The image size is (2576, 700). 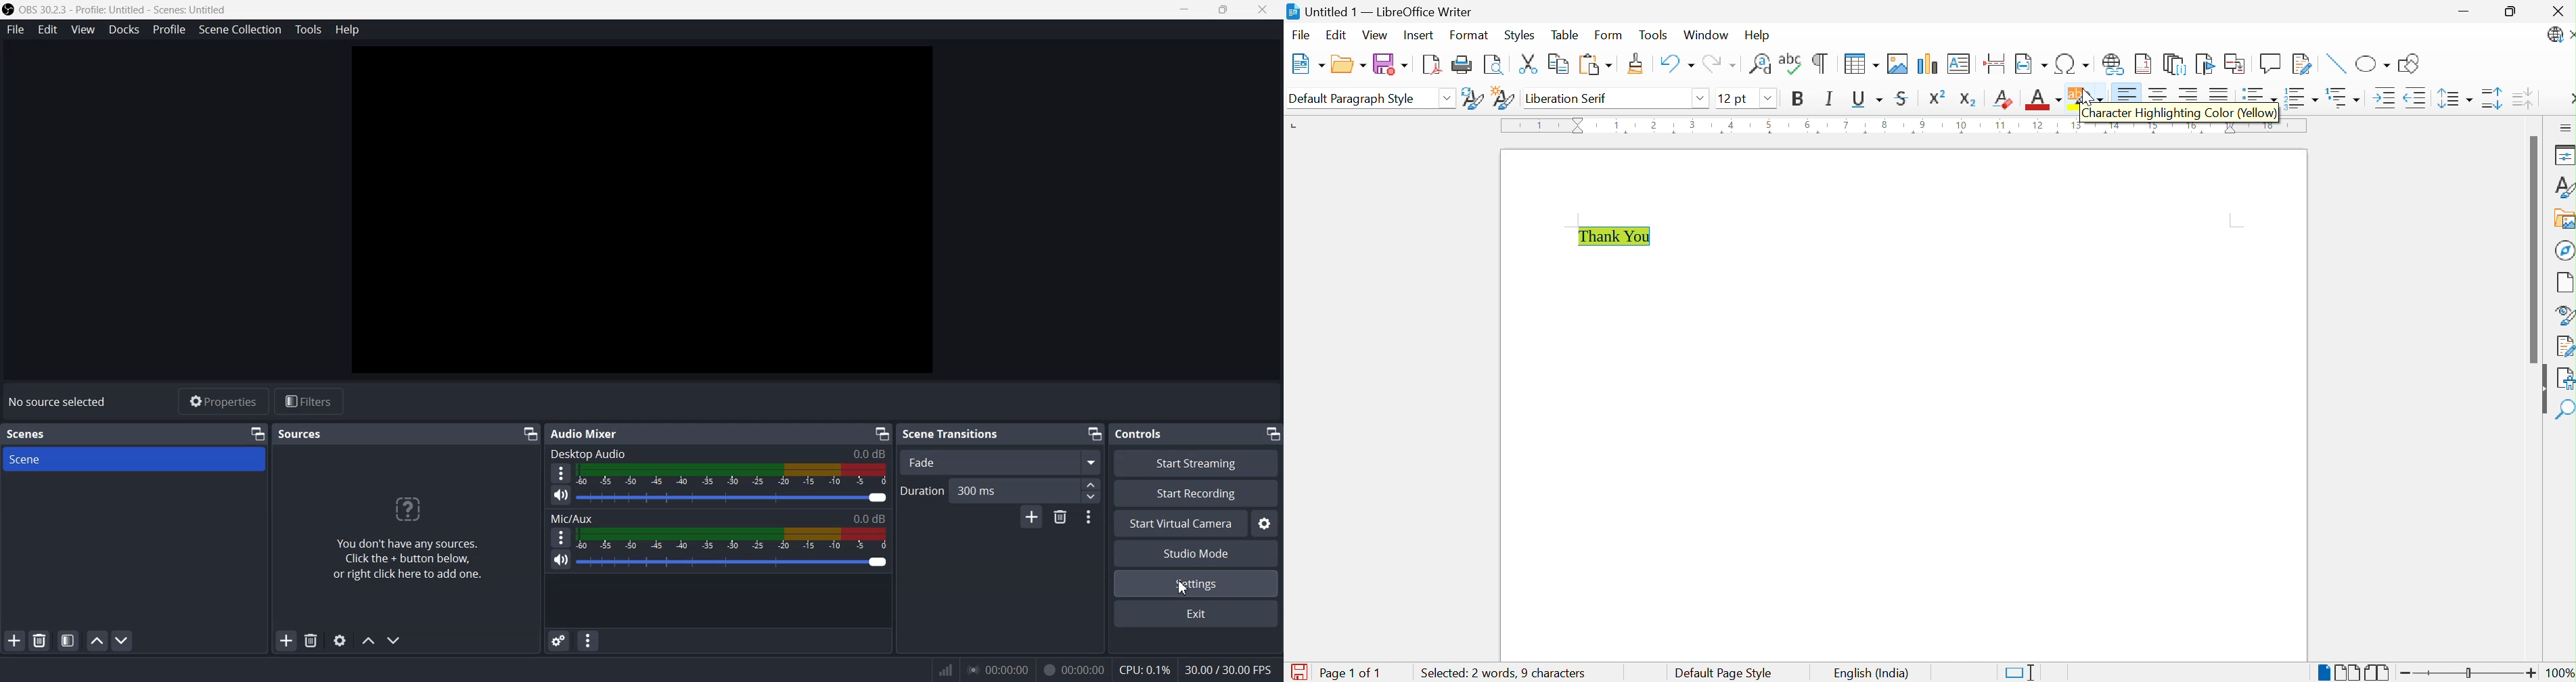 What do you see at coordinates (1196, 614) in the screenshot?
I see `Exit` at bounding box center [1196, 614].